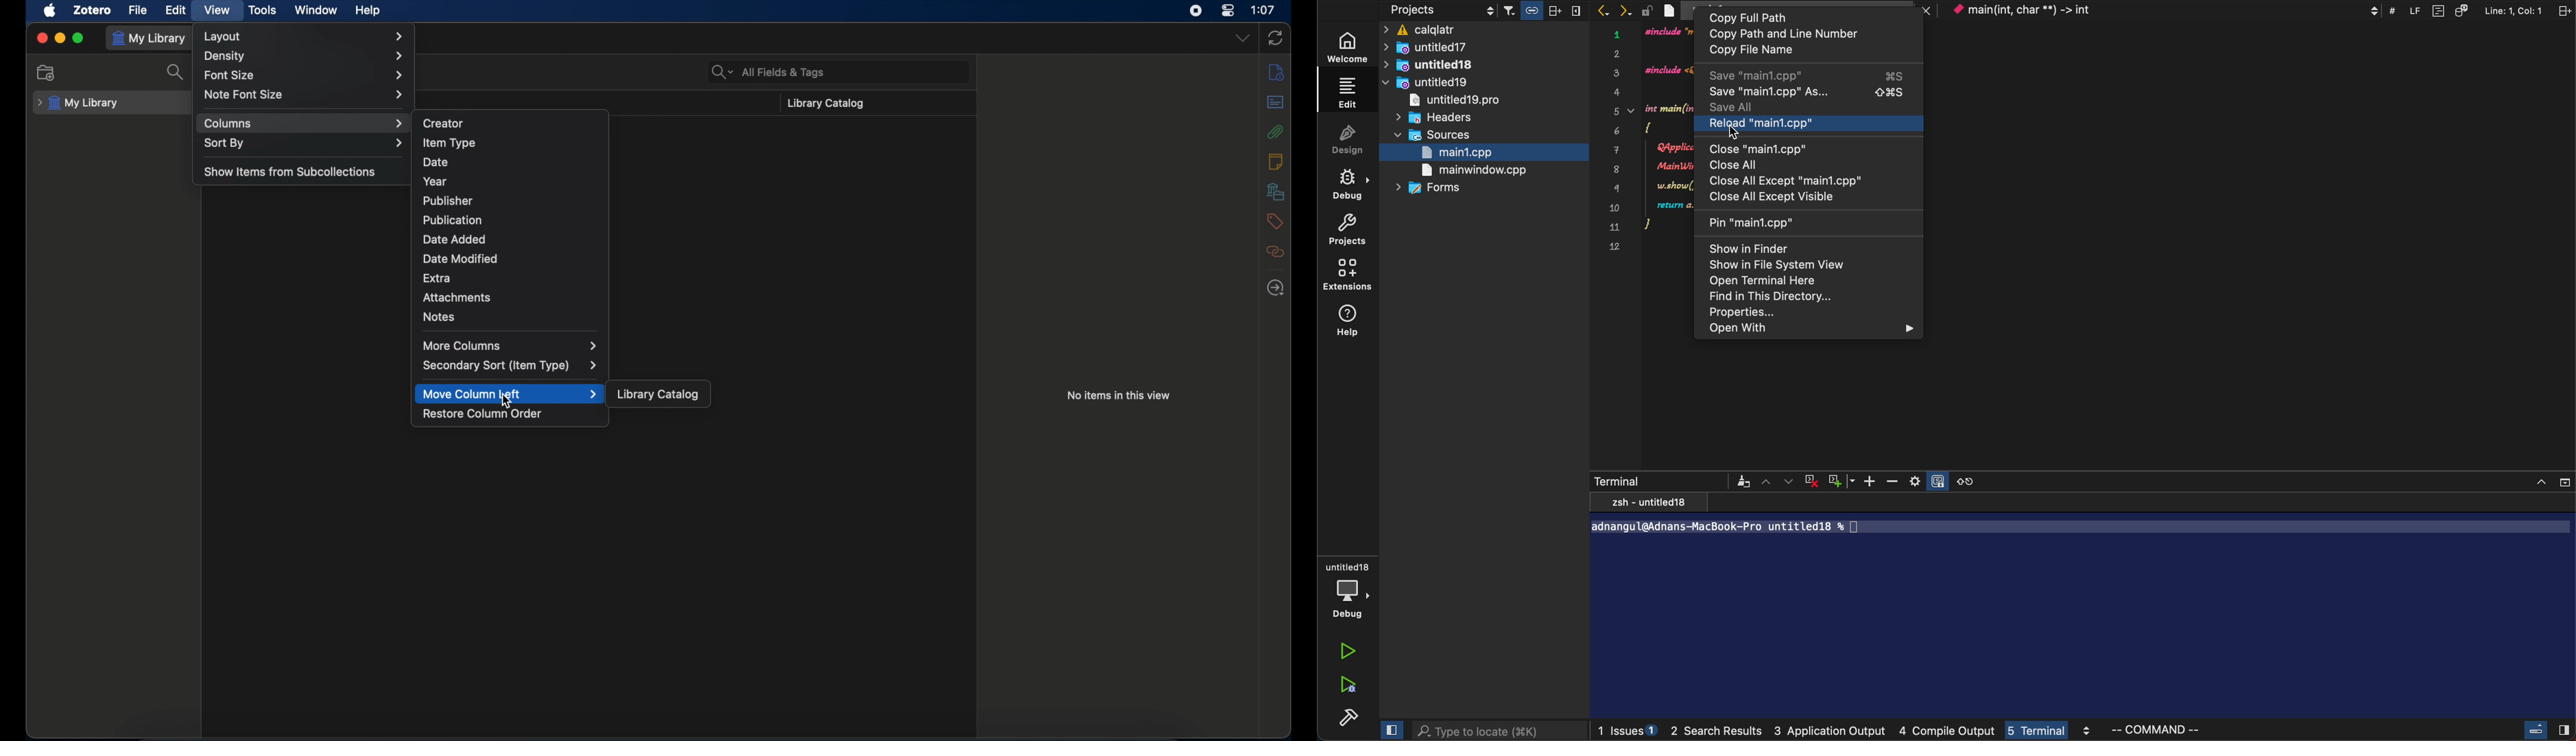 This screenshot has width=2576, height=756. What do you see at coordinates (460, 259) in the screenshot?
I see `date modified` at bounding box center [460, 259].